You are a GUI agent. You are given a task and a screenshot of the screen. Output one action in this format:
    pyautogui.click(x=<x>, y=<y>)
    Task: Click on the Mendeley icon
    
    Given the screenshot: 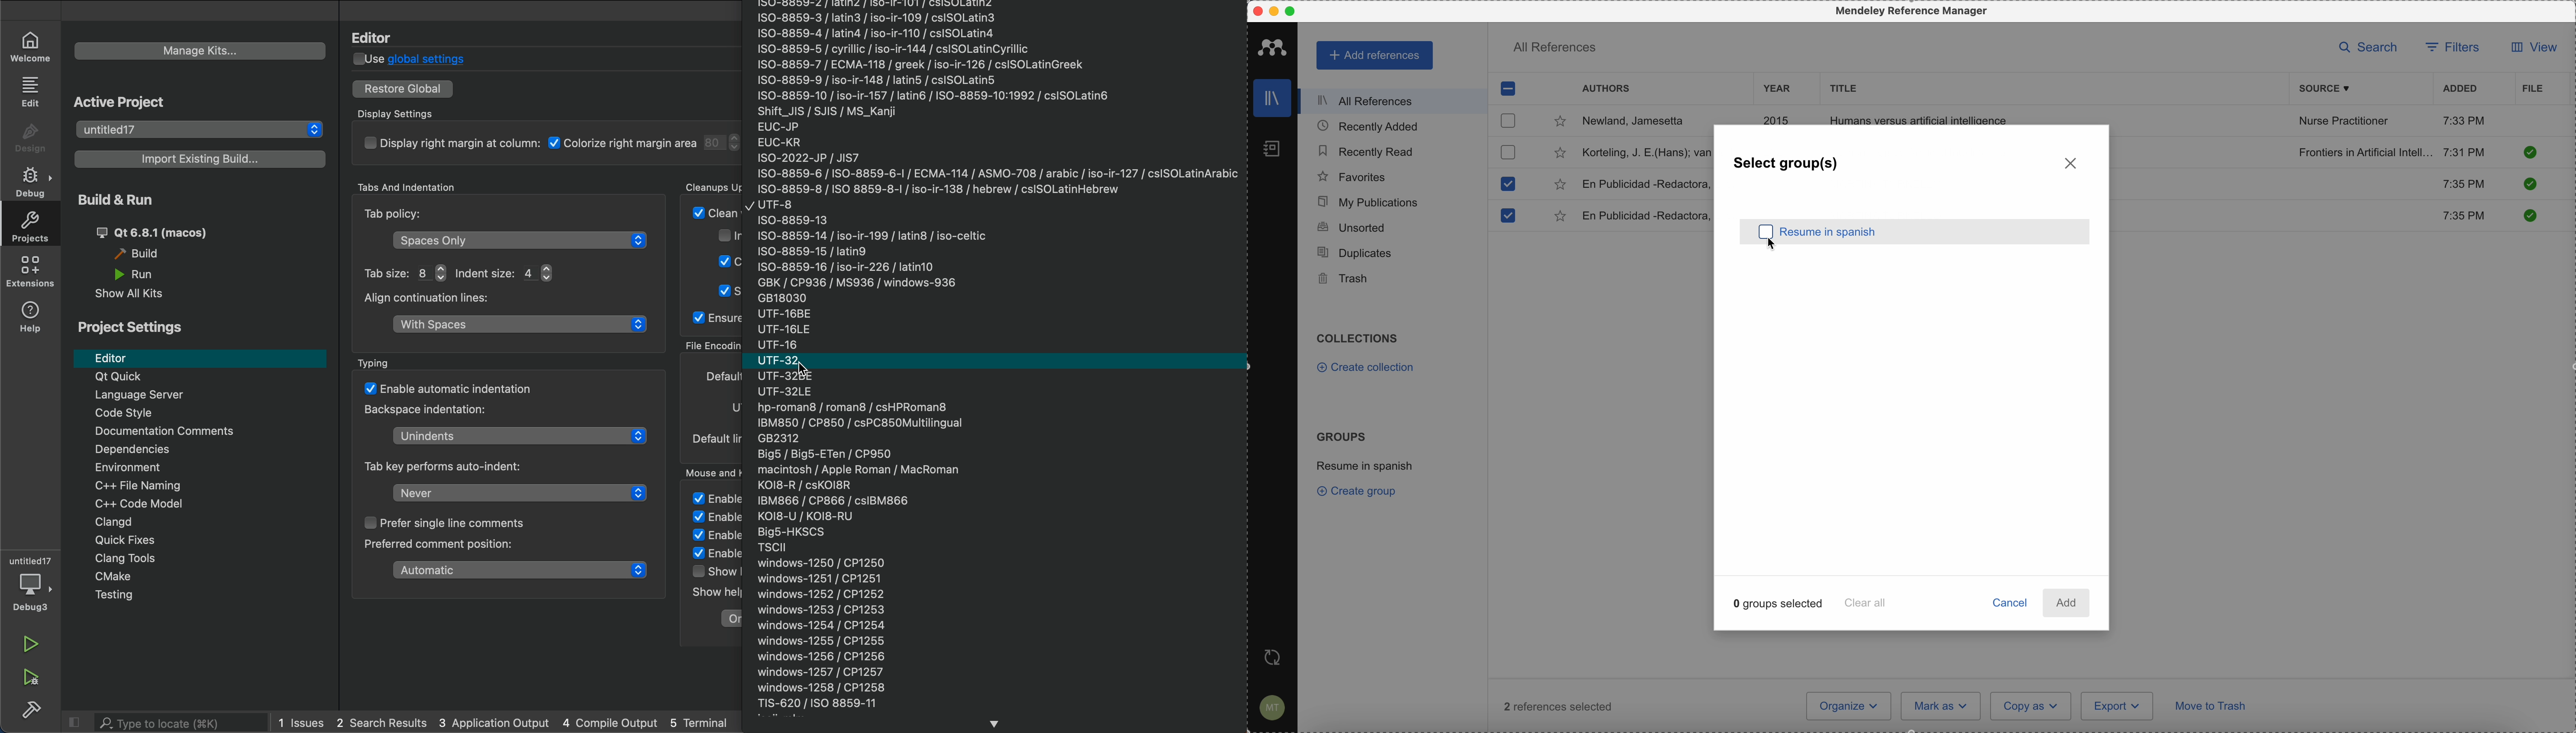 What is the action you would take?
    pyautogui.click(x=1273, y=45)
    